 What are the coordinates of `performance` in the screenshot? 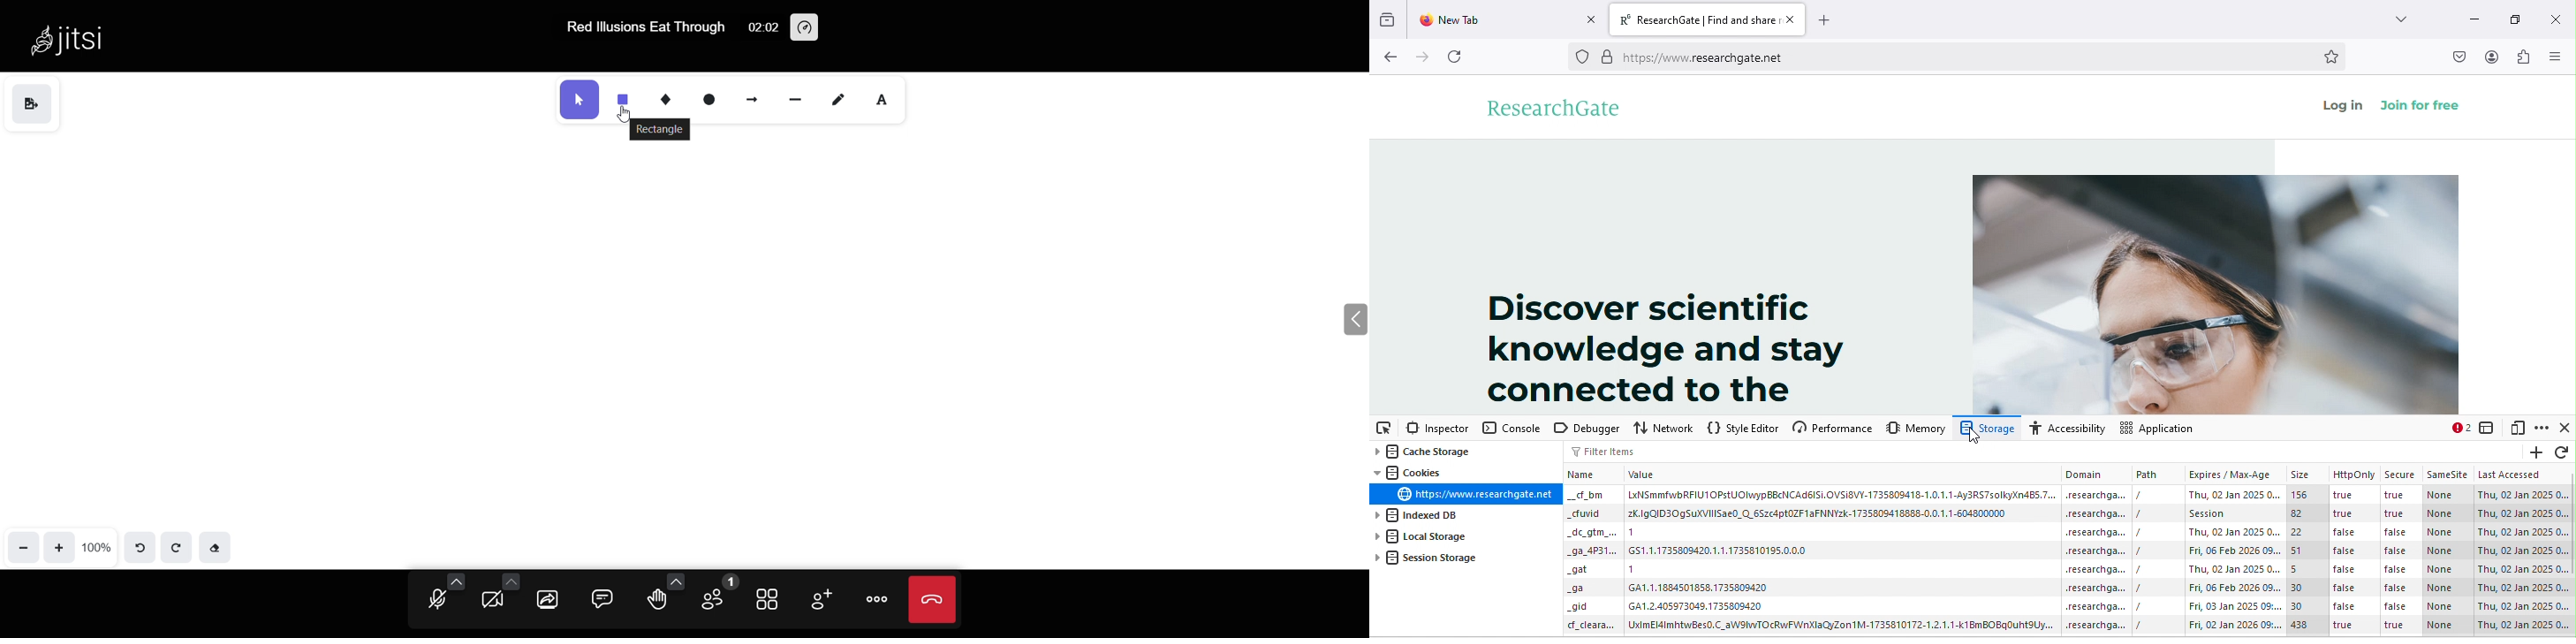 It's located at (1829, 429).